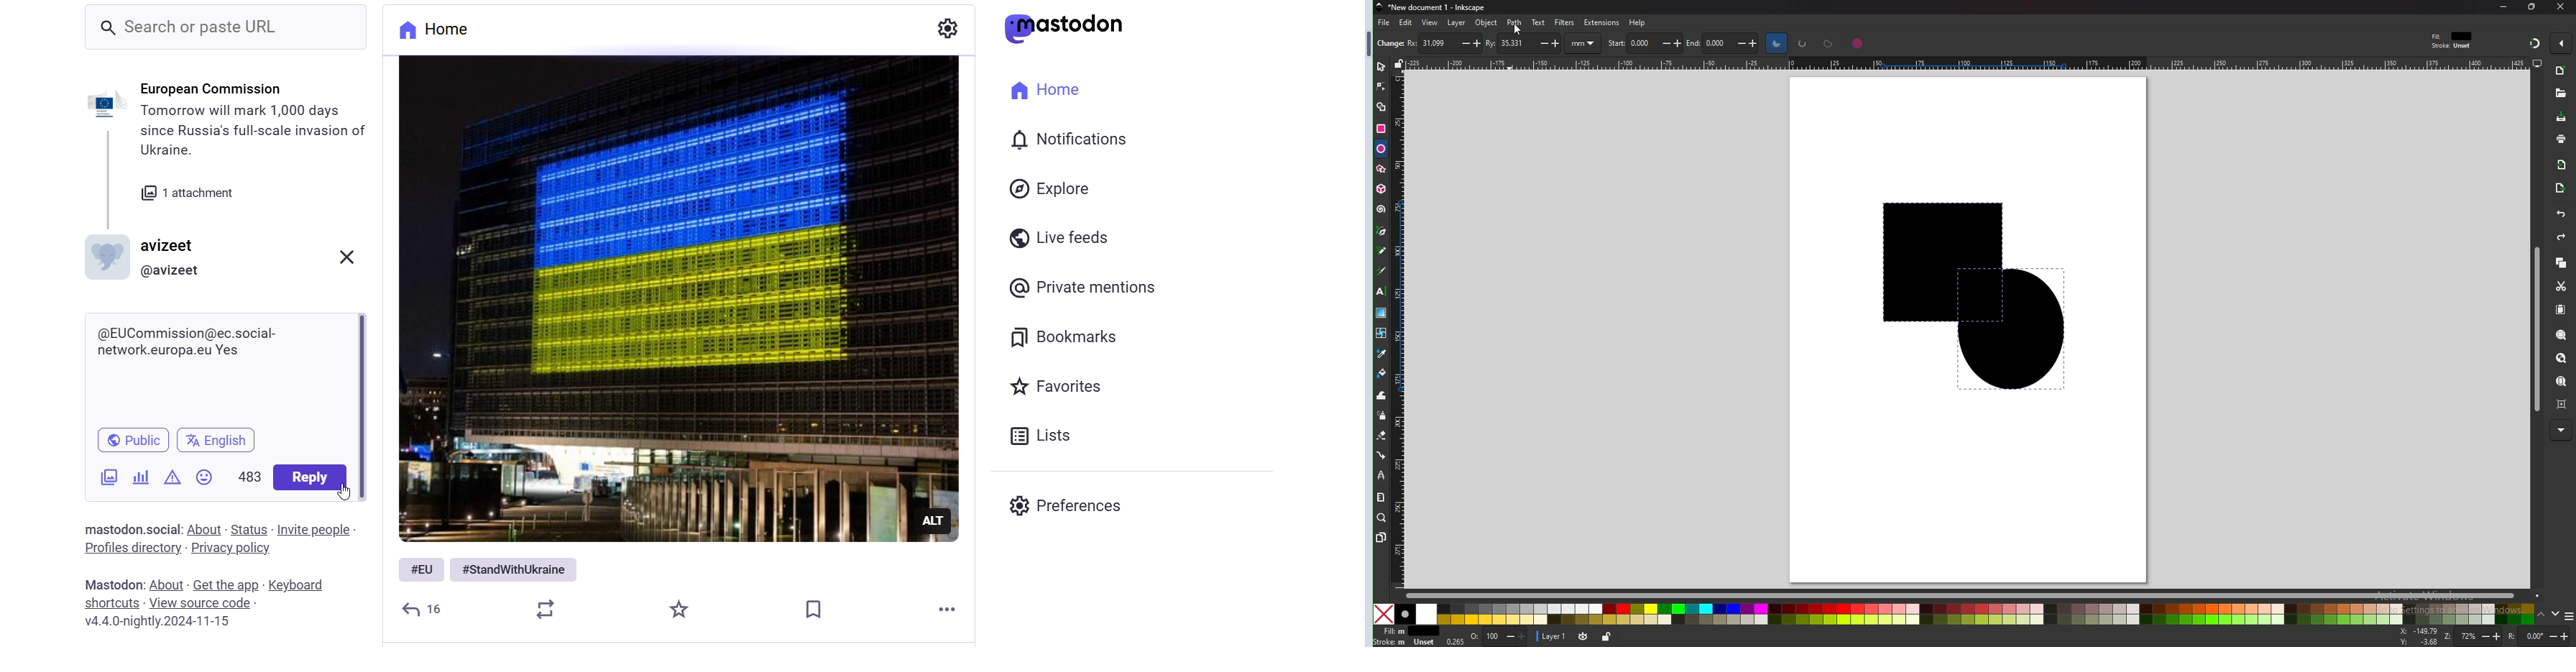 The height and width of the screenshot is (672, 2576). I want to click on zoom drawing, so click(2563, 357).